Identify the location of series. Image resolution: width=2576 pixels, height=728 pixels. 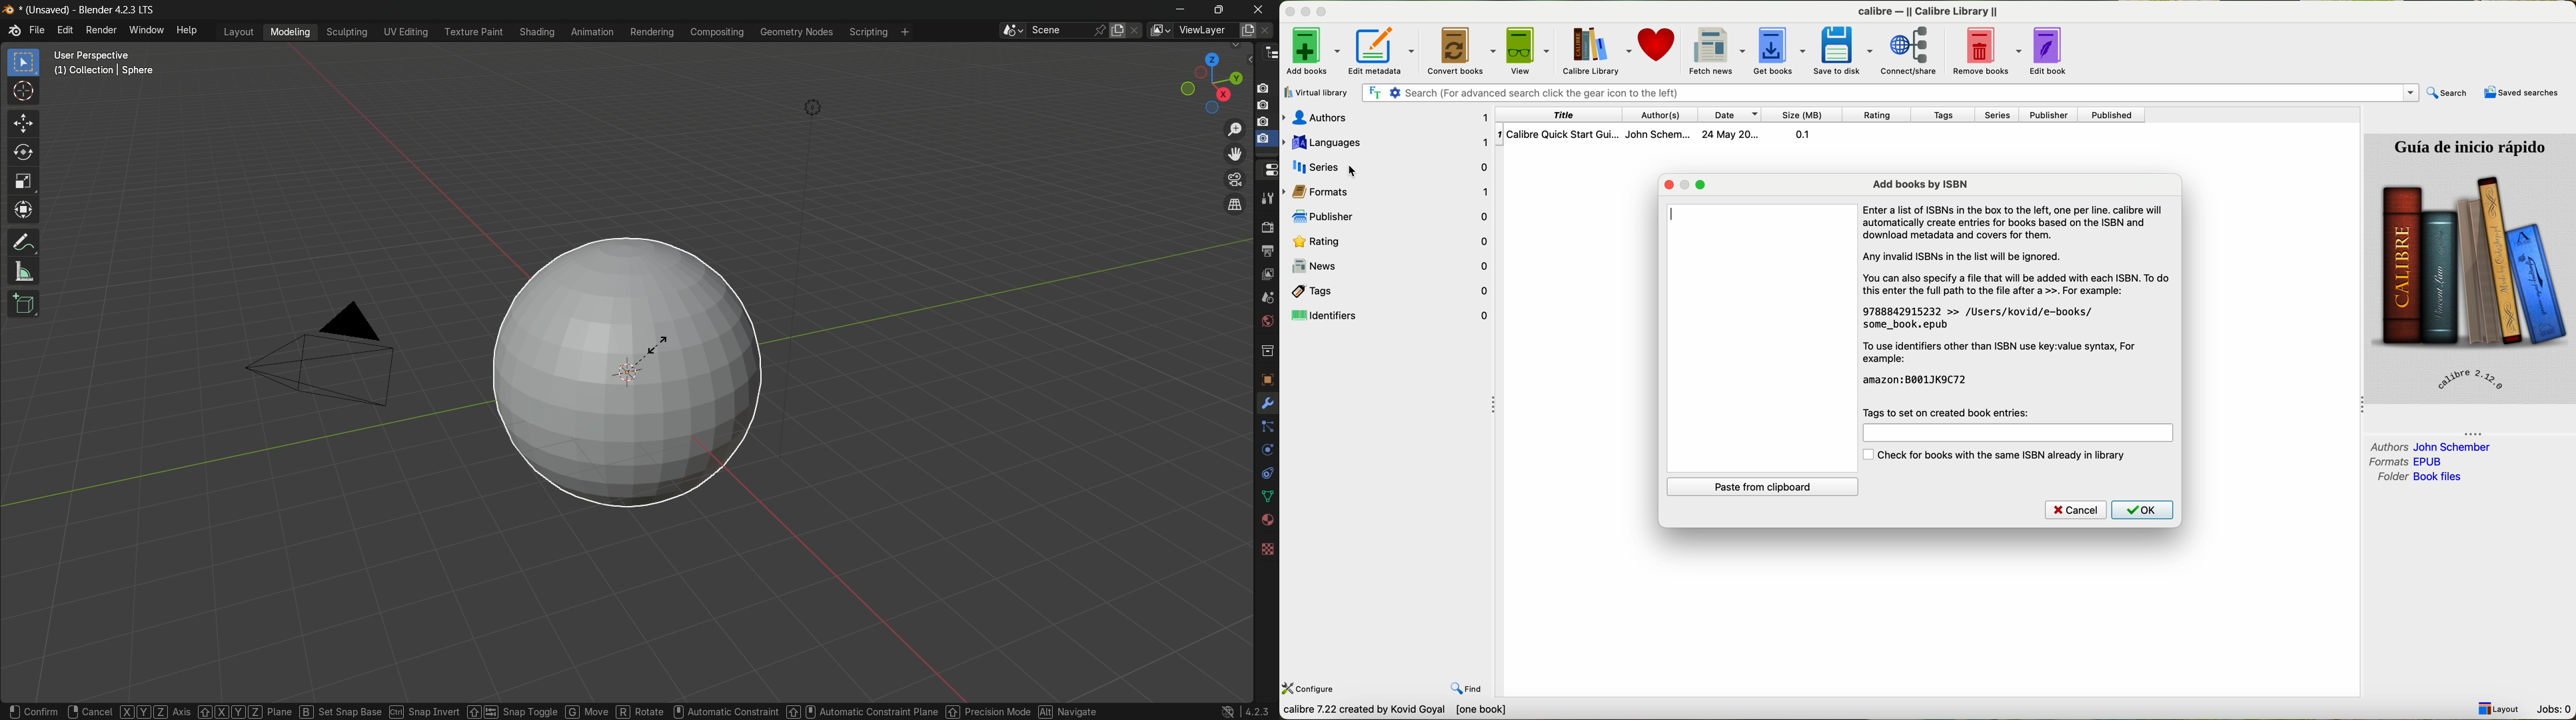
(1388, 166).